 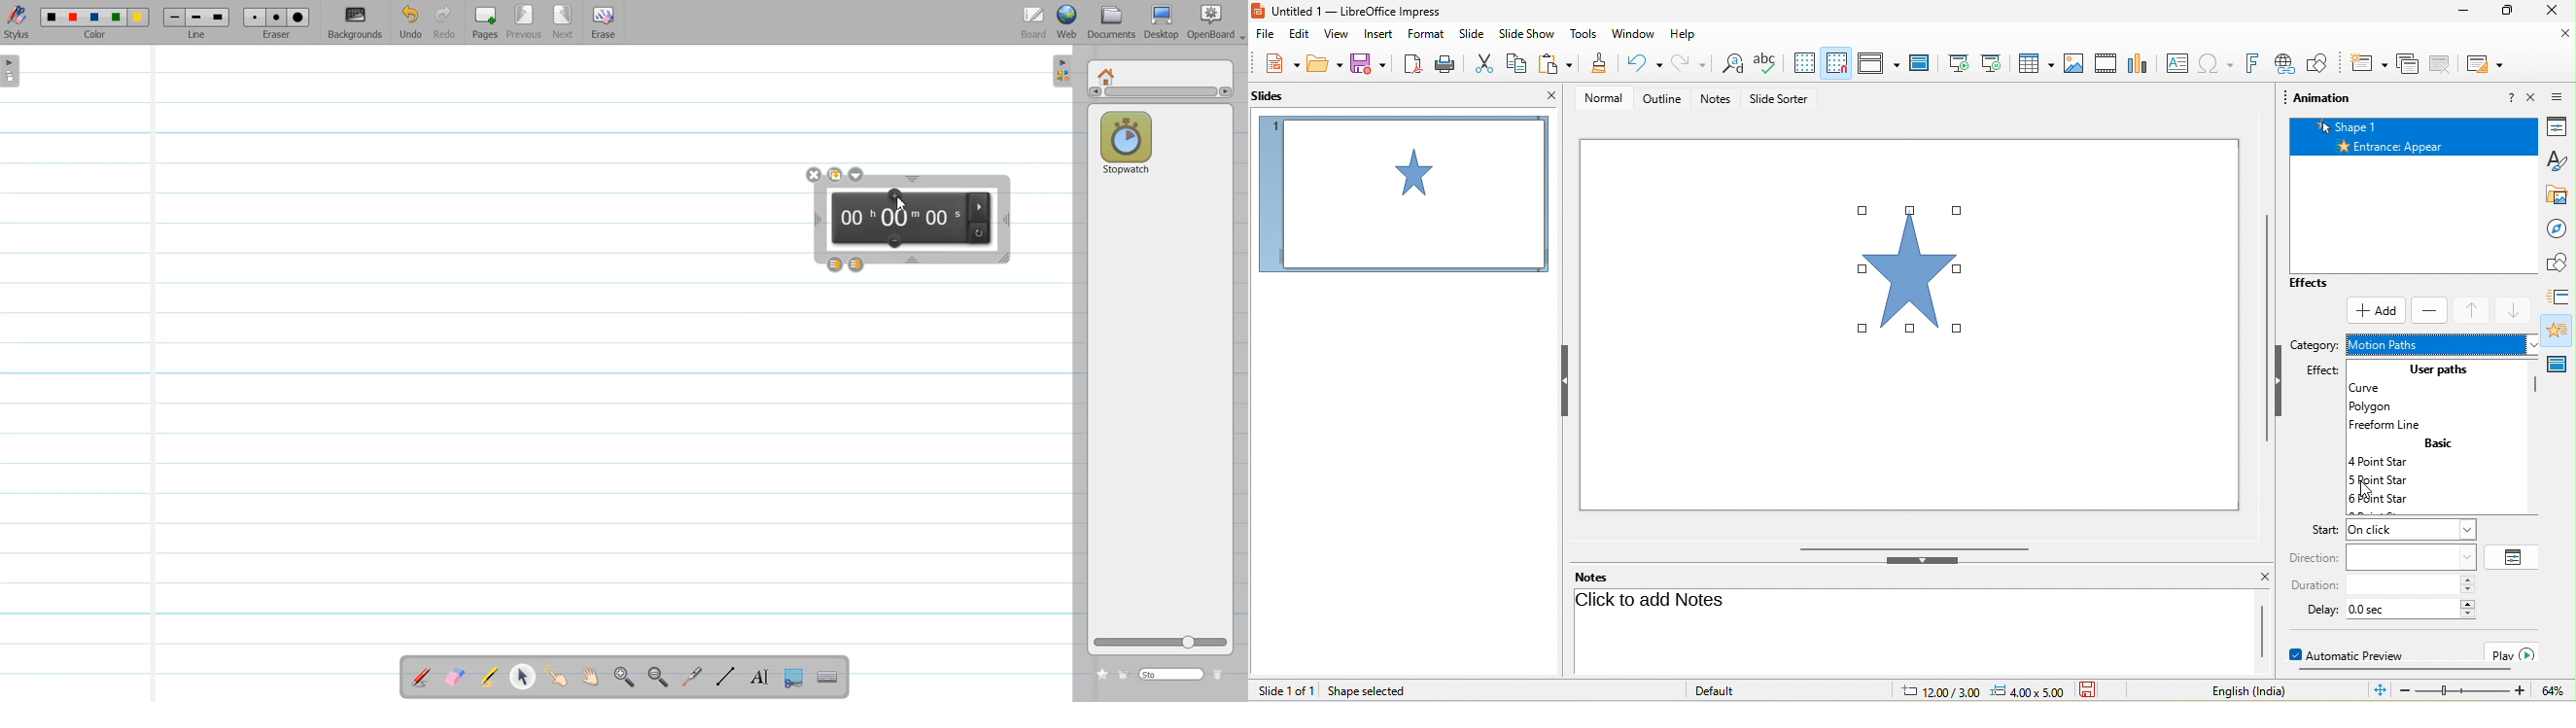 What do you see at coordinates (2559, 95) in the screenshot?
I see `sidebar setting` at bounding box center [2559, 95].